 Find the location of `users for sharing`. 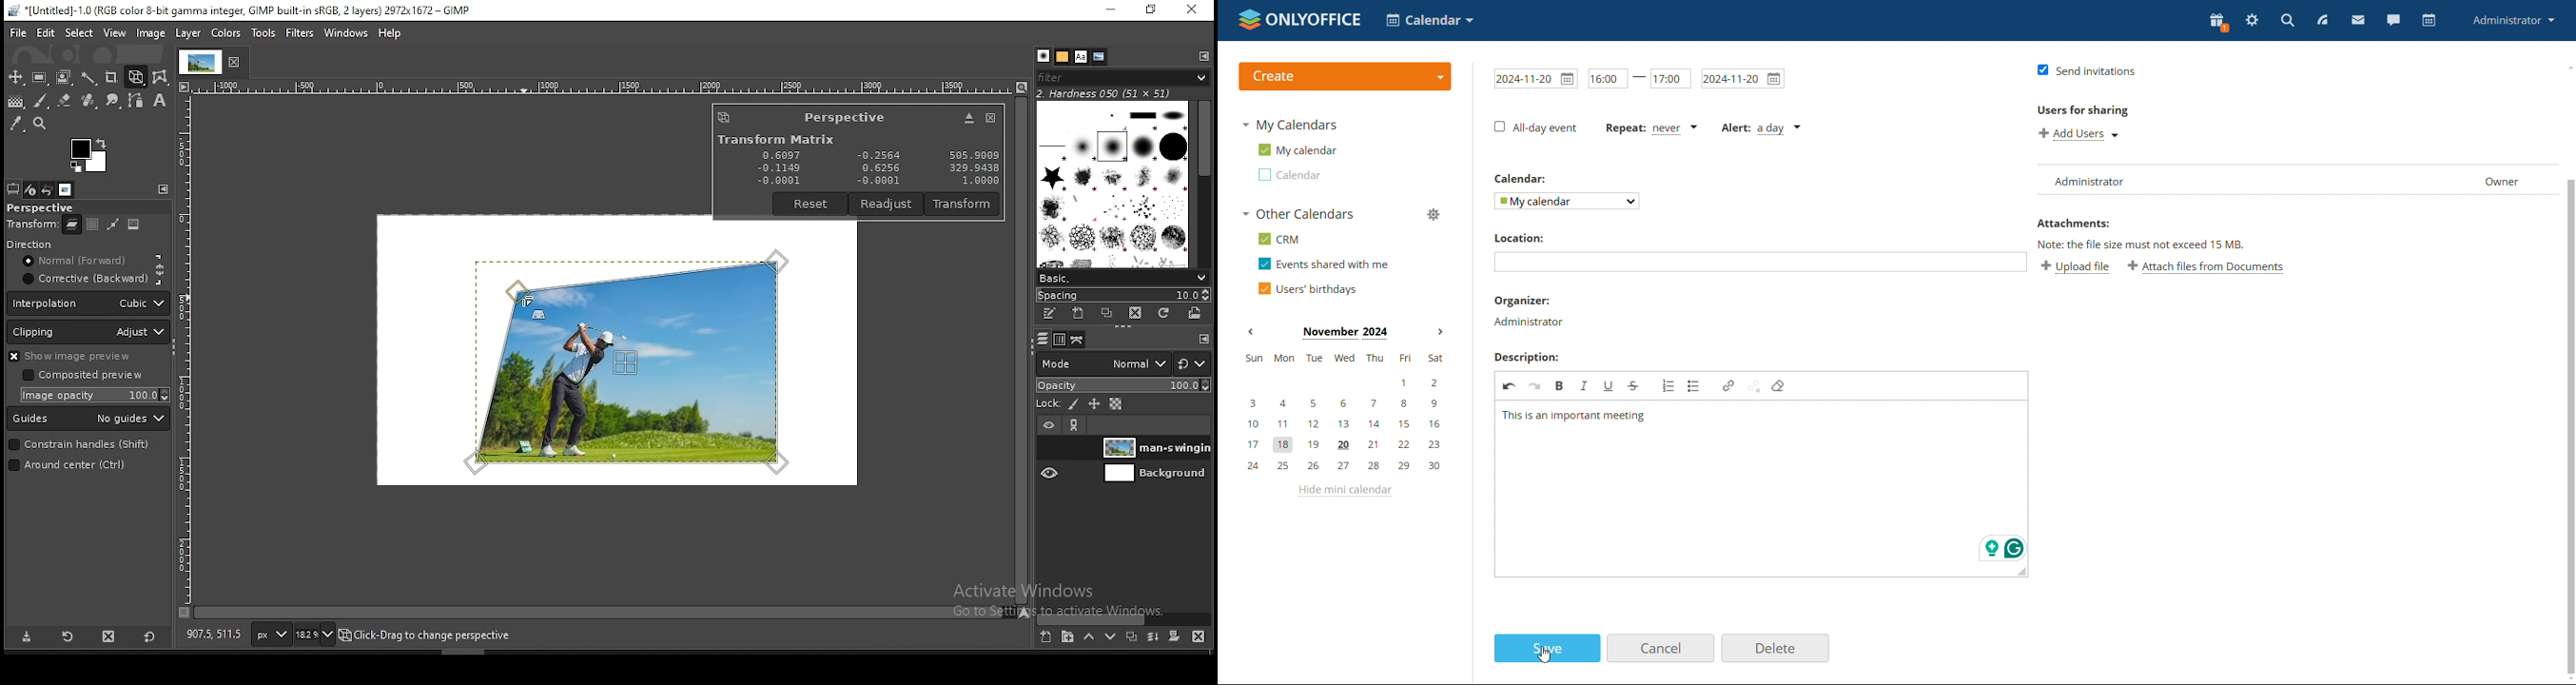

users for sharing is located at coordinates (2081, 111).